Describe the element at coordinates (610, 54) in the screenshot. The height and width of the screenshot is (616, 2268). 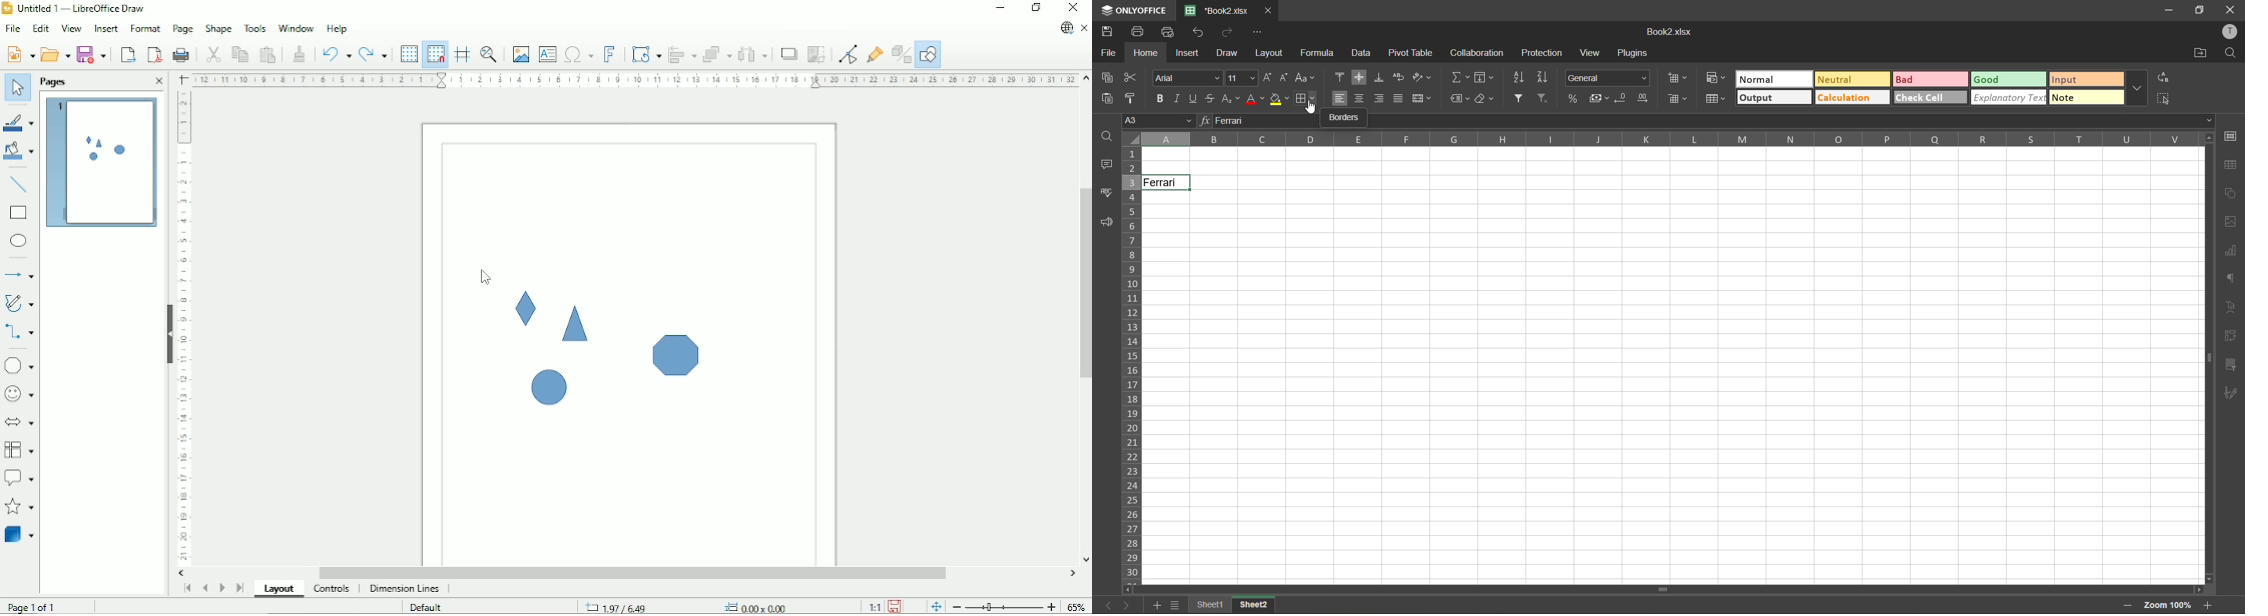
I see `insert fontwork text` at that location.